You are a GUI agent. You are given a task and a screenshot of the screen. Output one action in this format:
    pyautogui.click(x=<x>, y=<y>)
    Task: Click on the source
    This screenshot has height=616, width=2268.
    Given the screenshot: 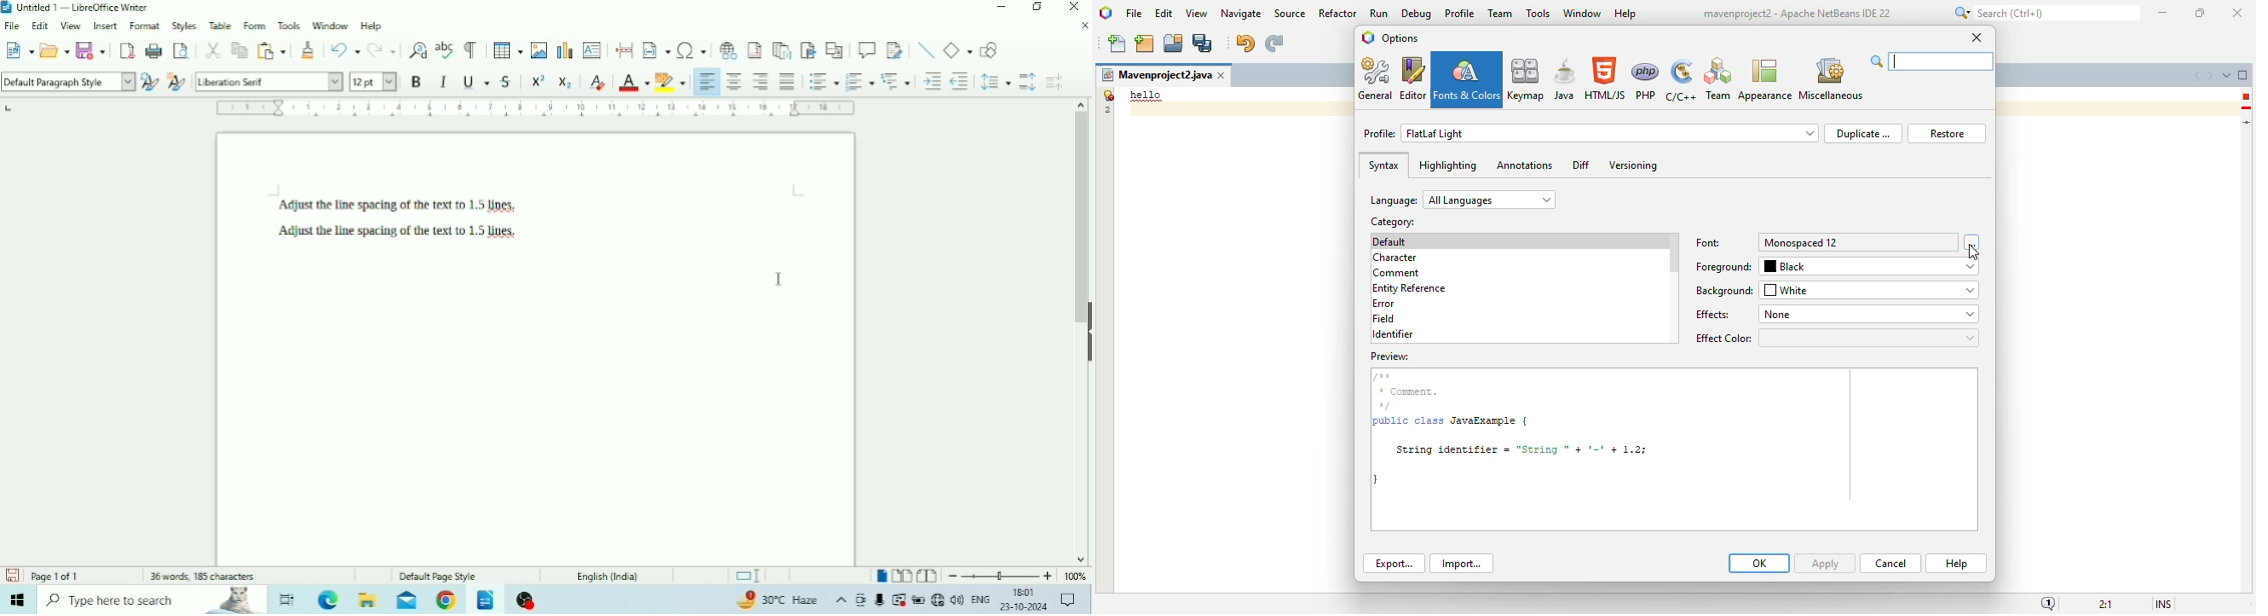 What is the action you would take?
    pyautogui.click(x=1290, y=14)
    